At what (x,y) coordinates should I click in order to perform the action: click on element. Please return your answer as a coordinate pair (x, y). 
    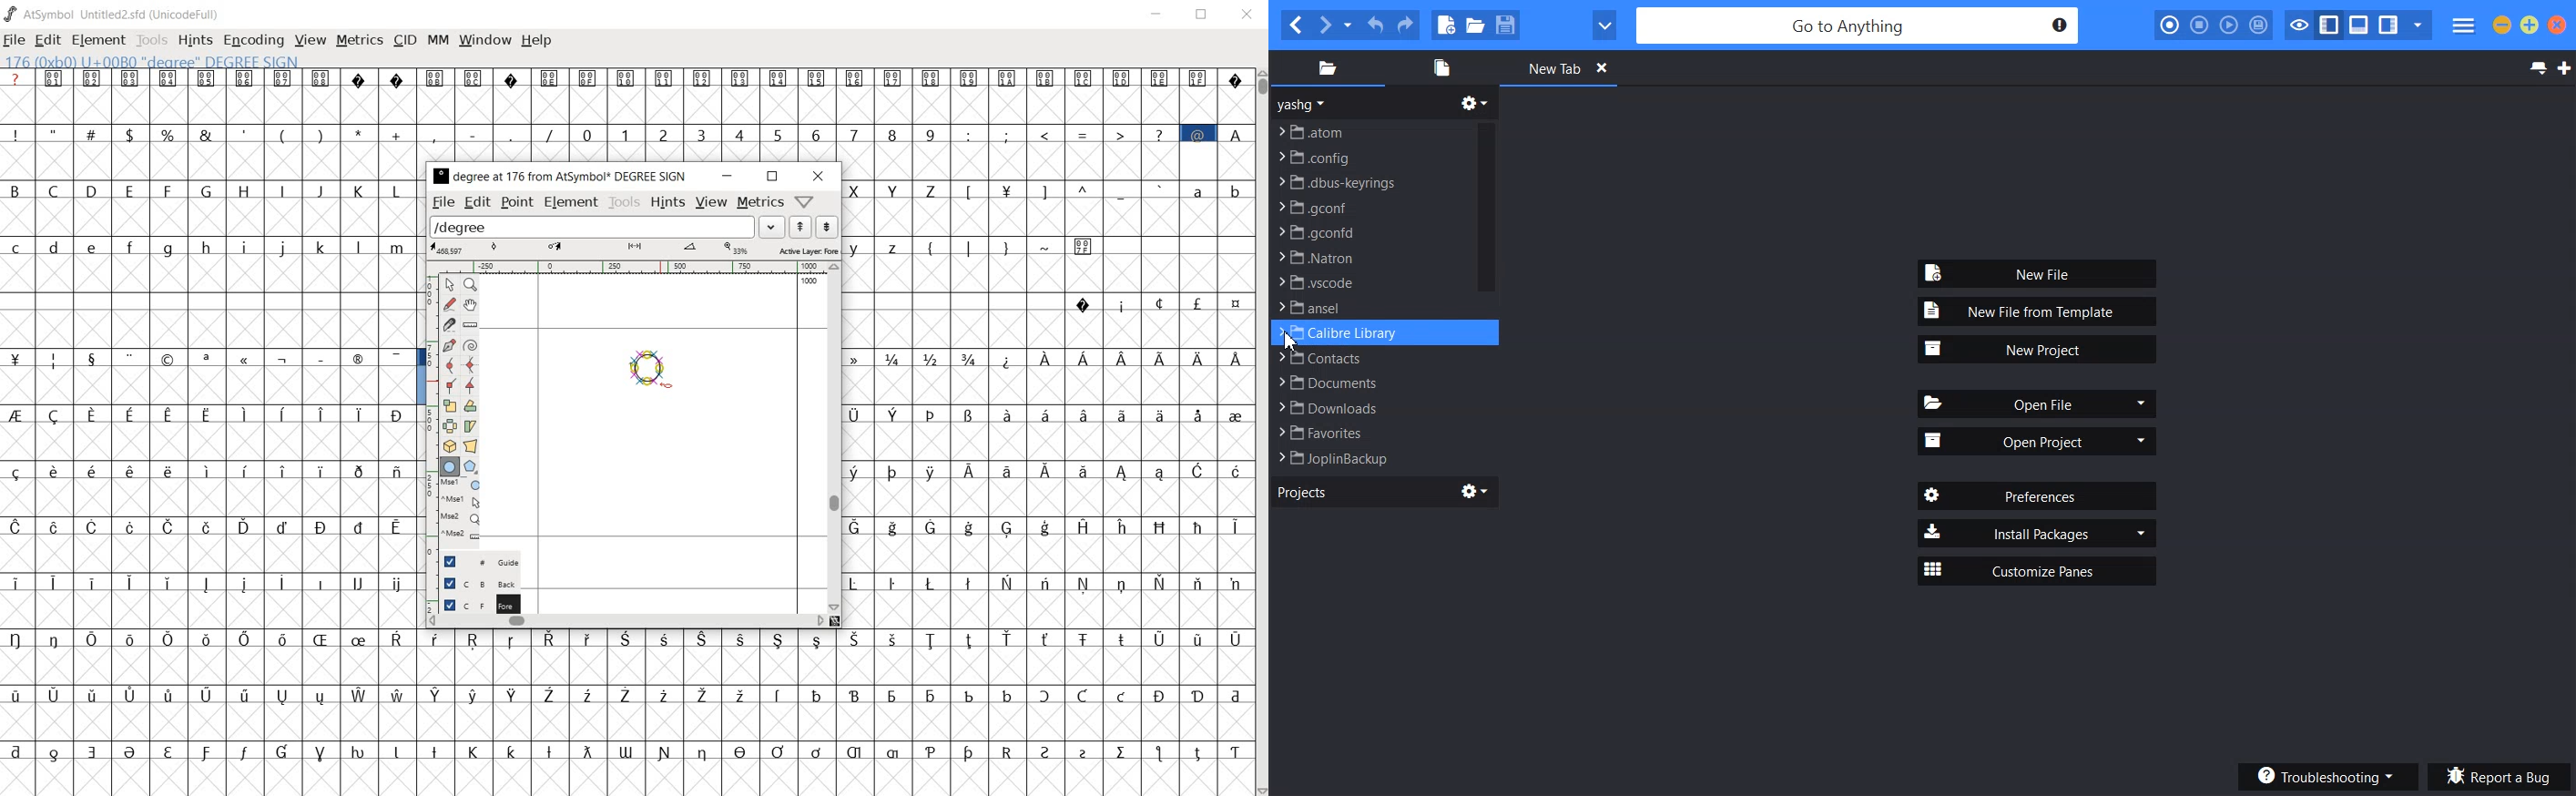
    Looking at the image, I should click on (572, 203).